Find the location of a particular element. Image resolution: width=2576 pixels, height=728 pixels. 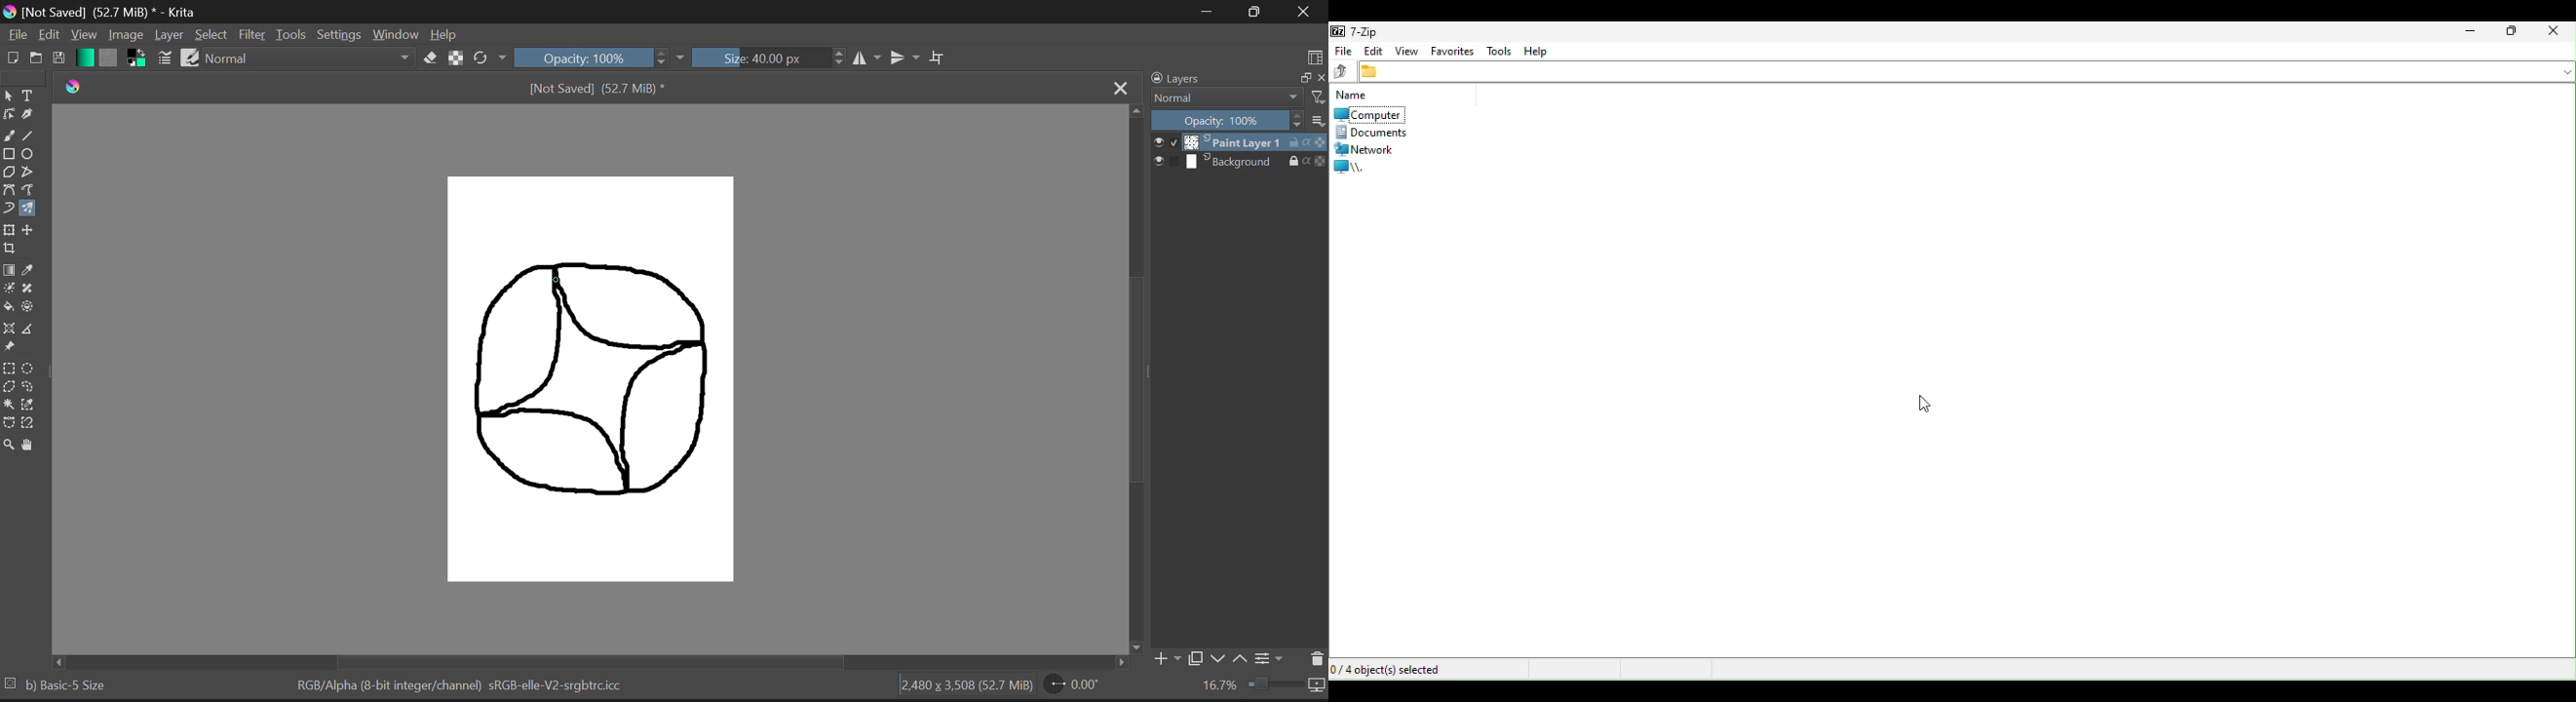

Opacity 100% is located at coordinates (1228, 121).